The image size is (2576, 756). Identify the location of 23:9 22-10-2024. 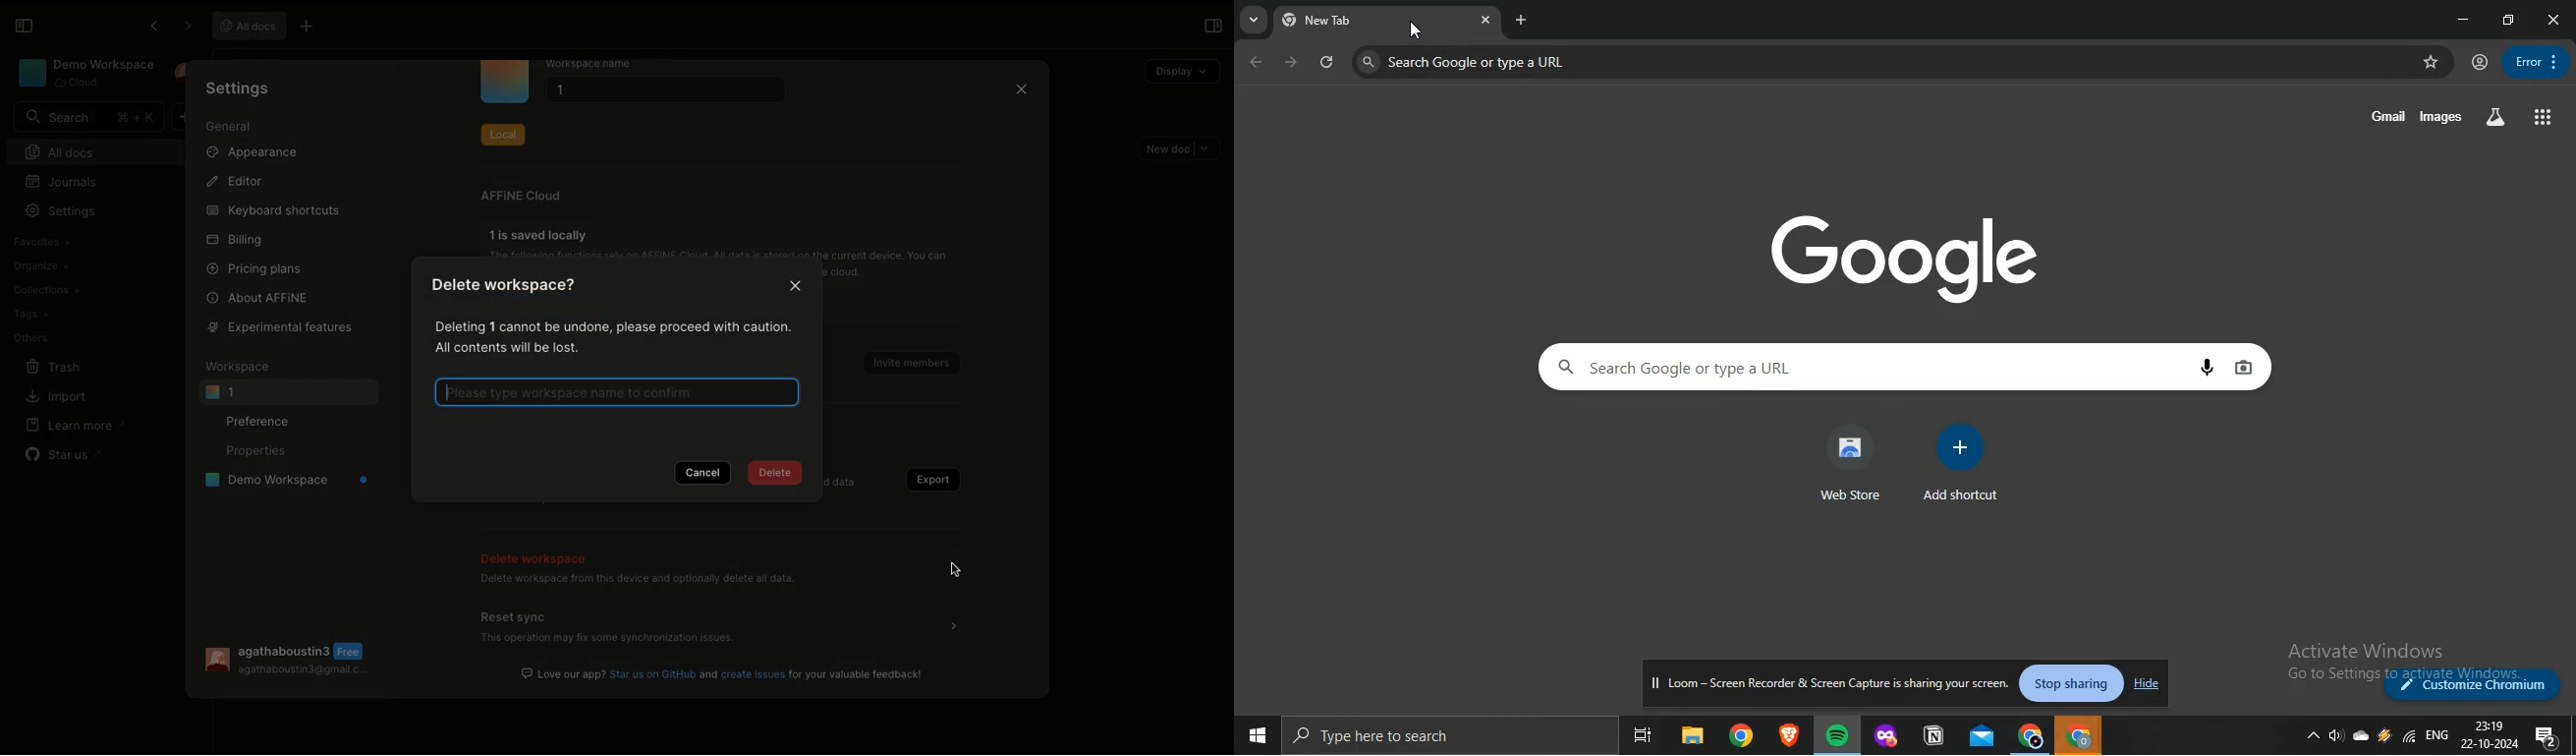
(2490, 733).